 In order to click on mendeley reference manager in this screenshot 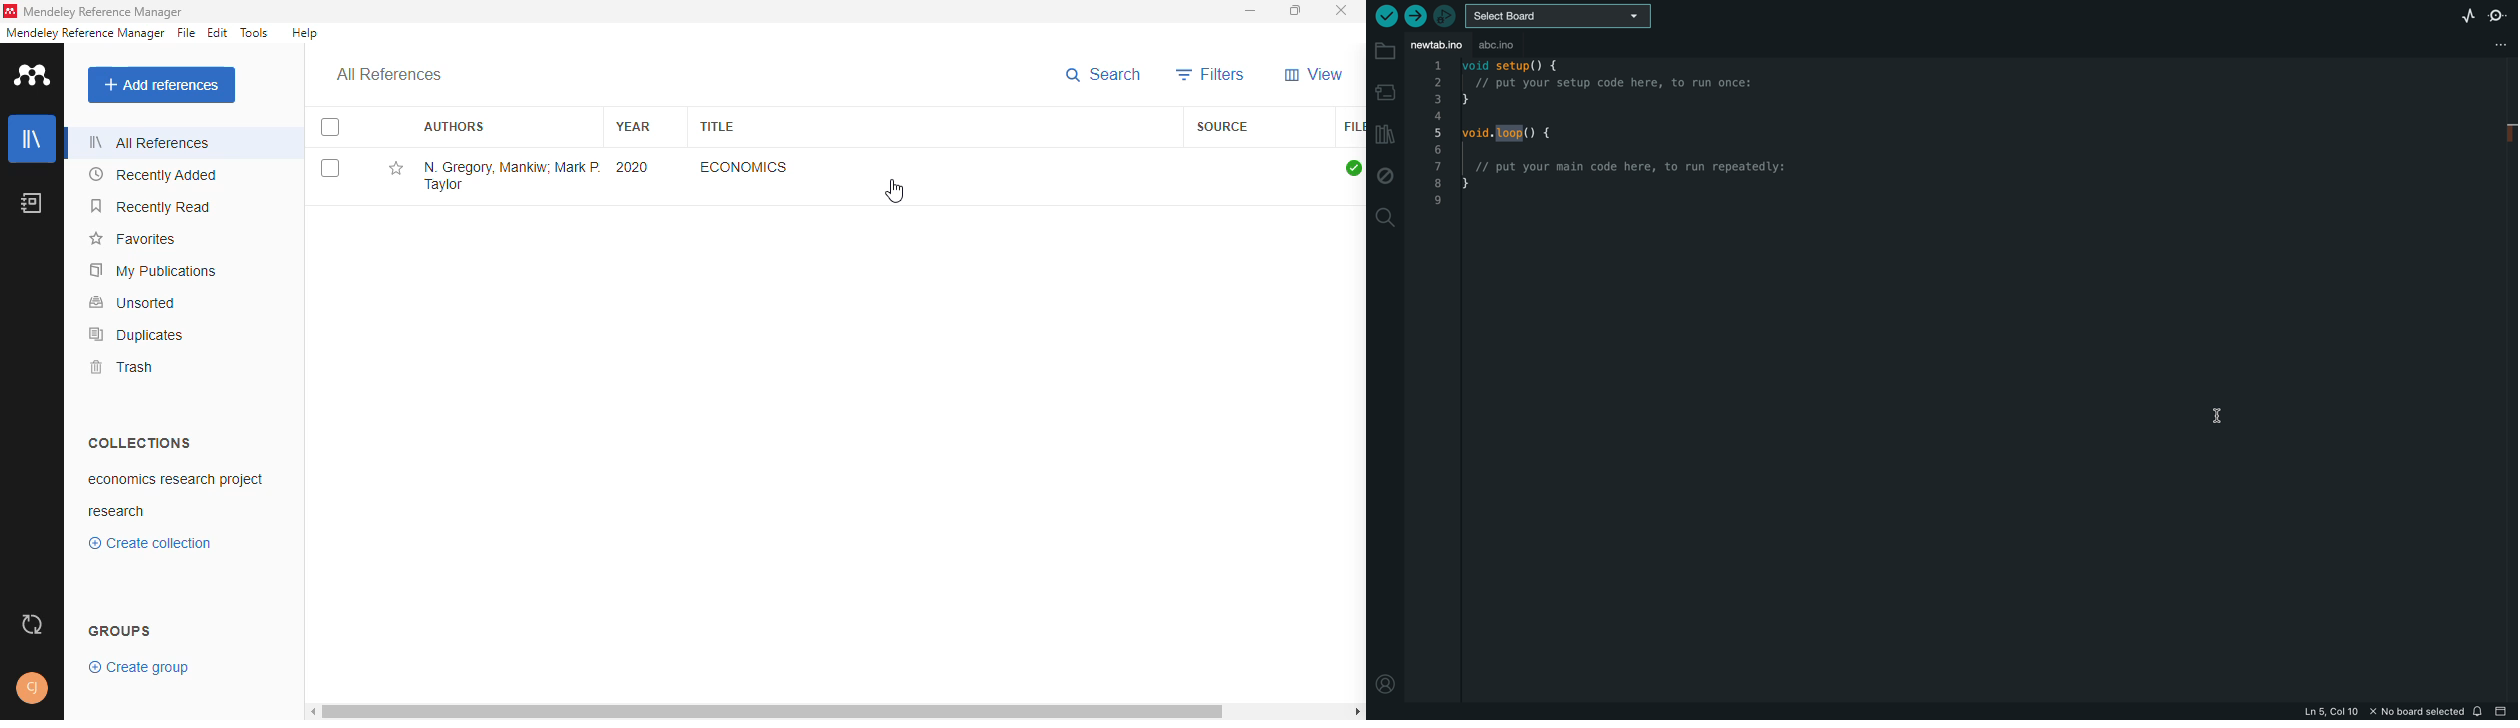, I will do `click(85, 33)`.